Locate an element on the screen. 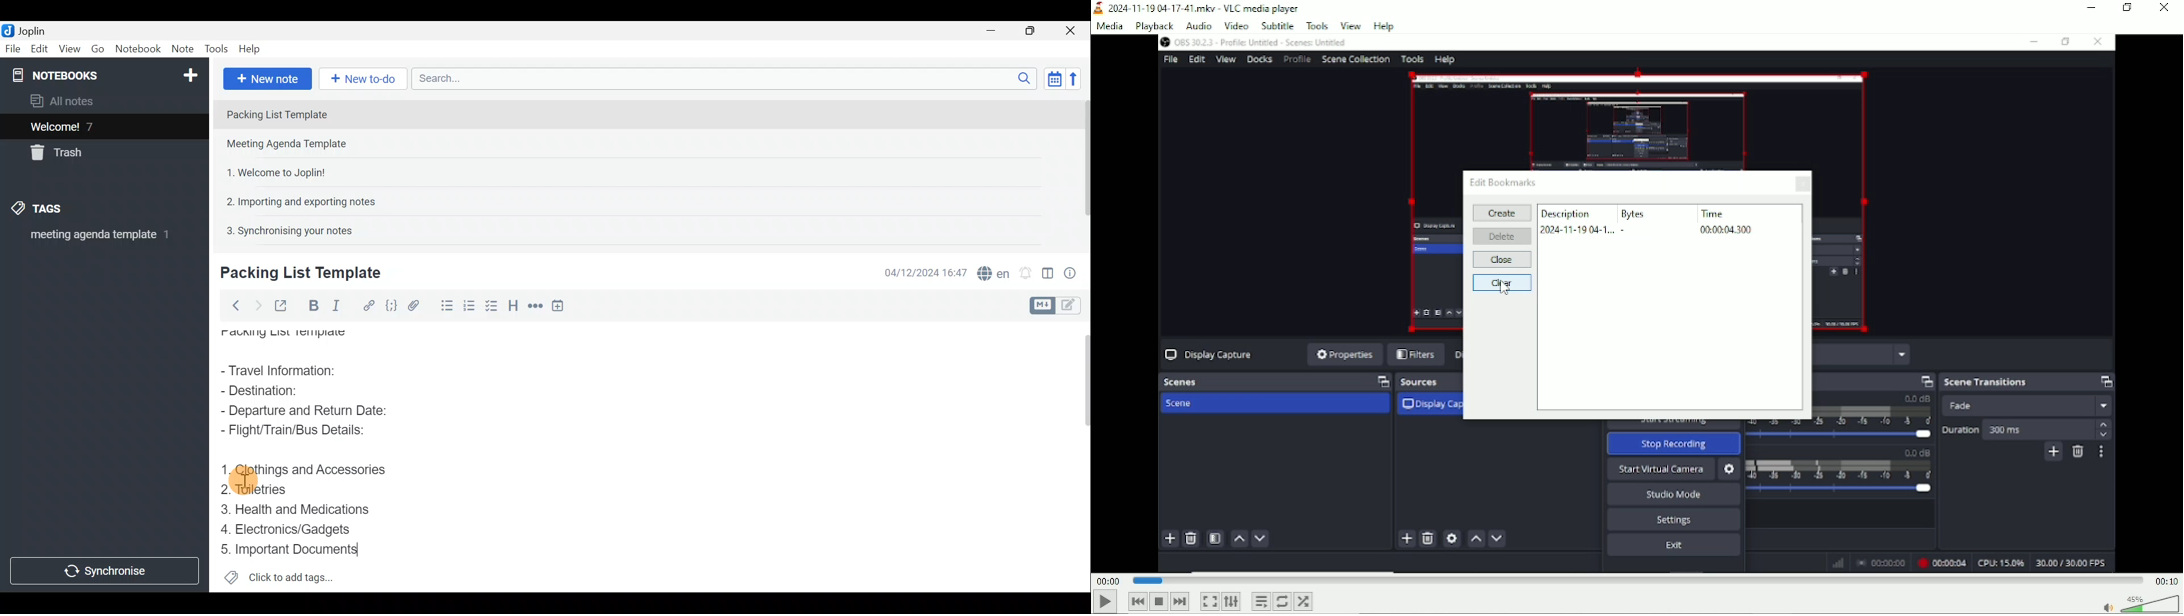 The height and width of the screenshot is (616, 2184). Clear is located at coordinates (1501, 284).